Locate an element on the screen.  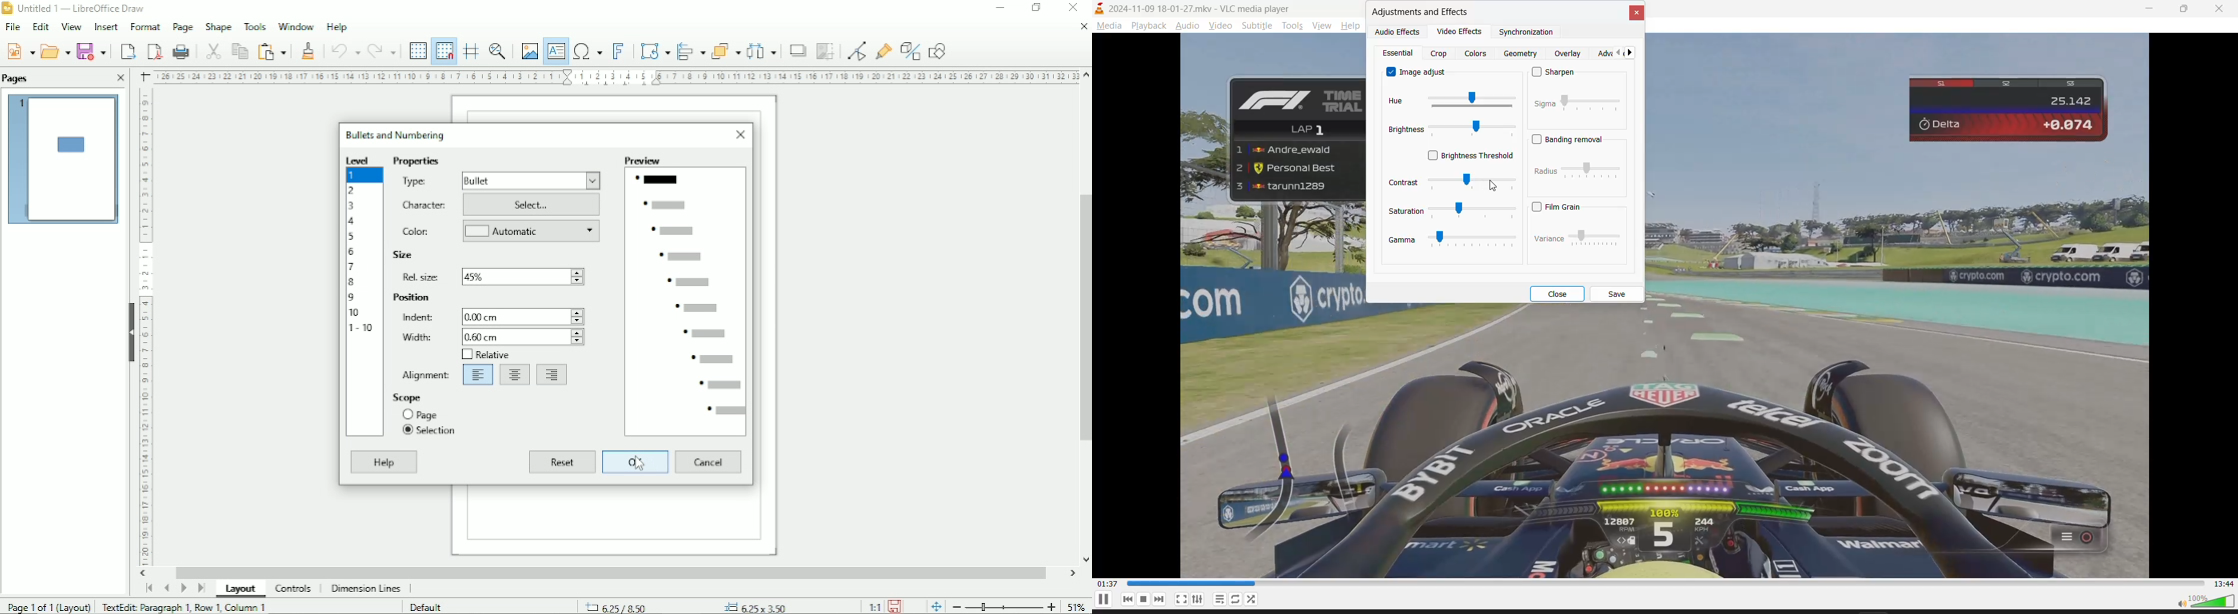
1 is located at coordinates (355, 175).